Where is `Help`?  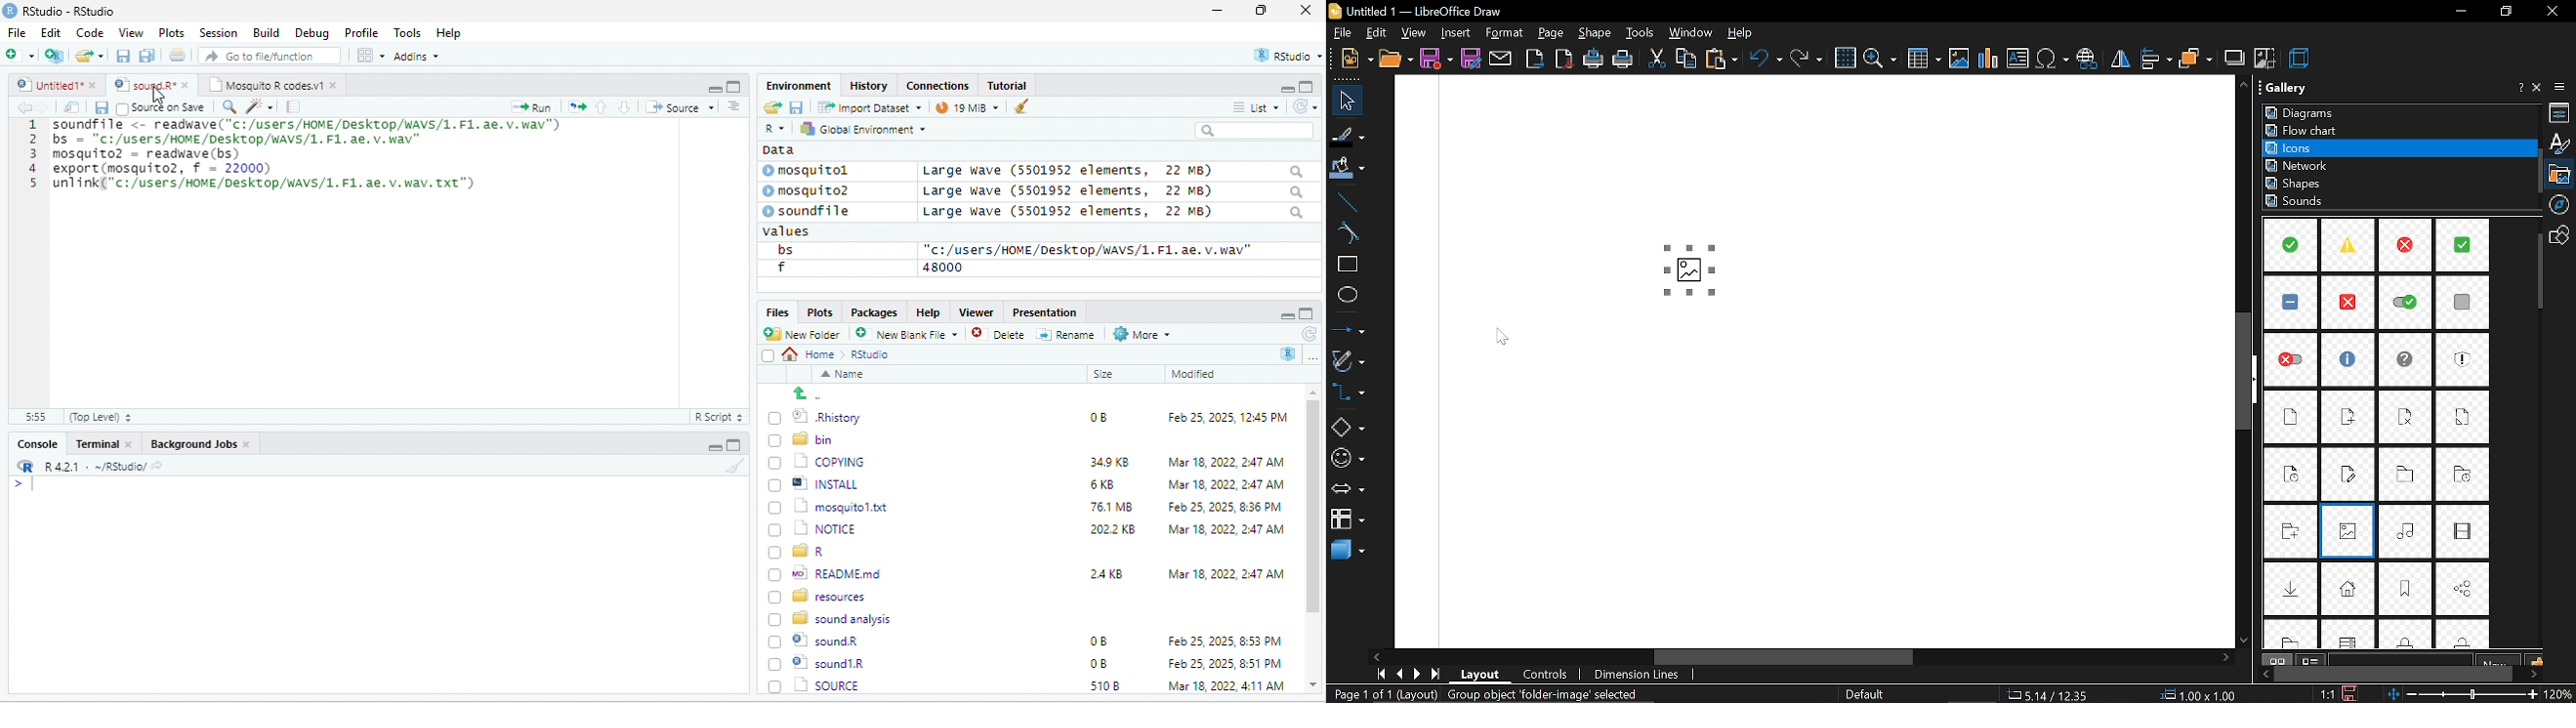
Help is located at coordinates (450, 34).